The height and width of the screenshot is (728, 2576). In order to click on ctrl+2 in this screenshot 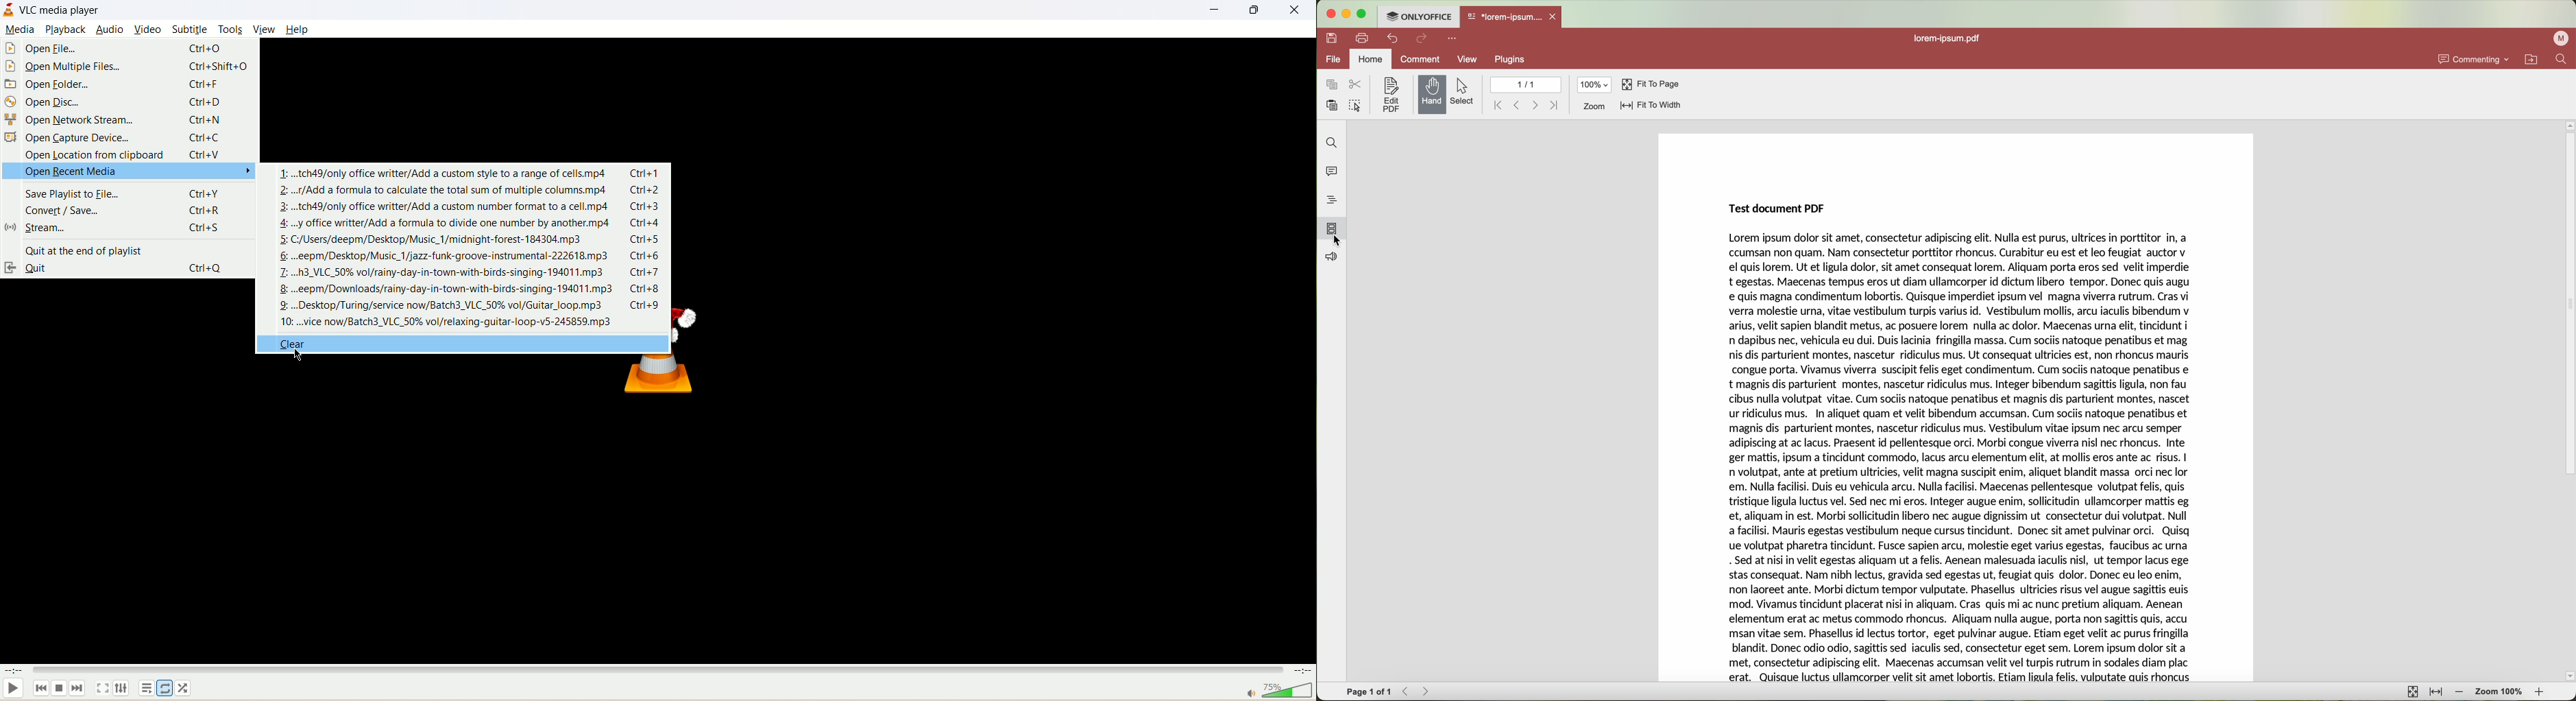, I will do `click(648, 191)`.